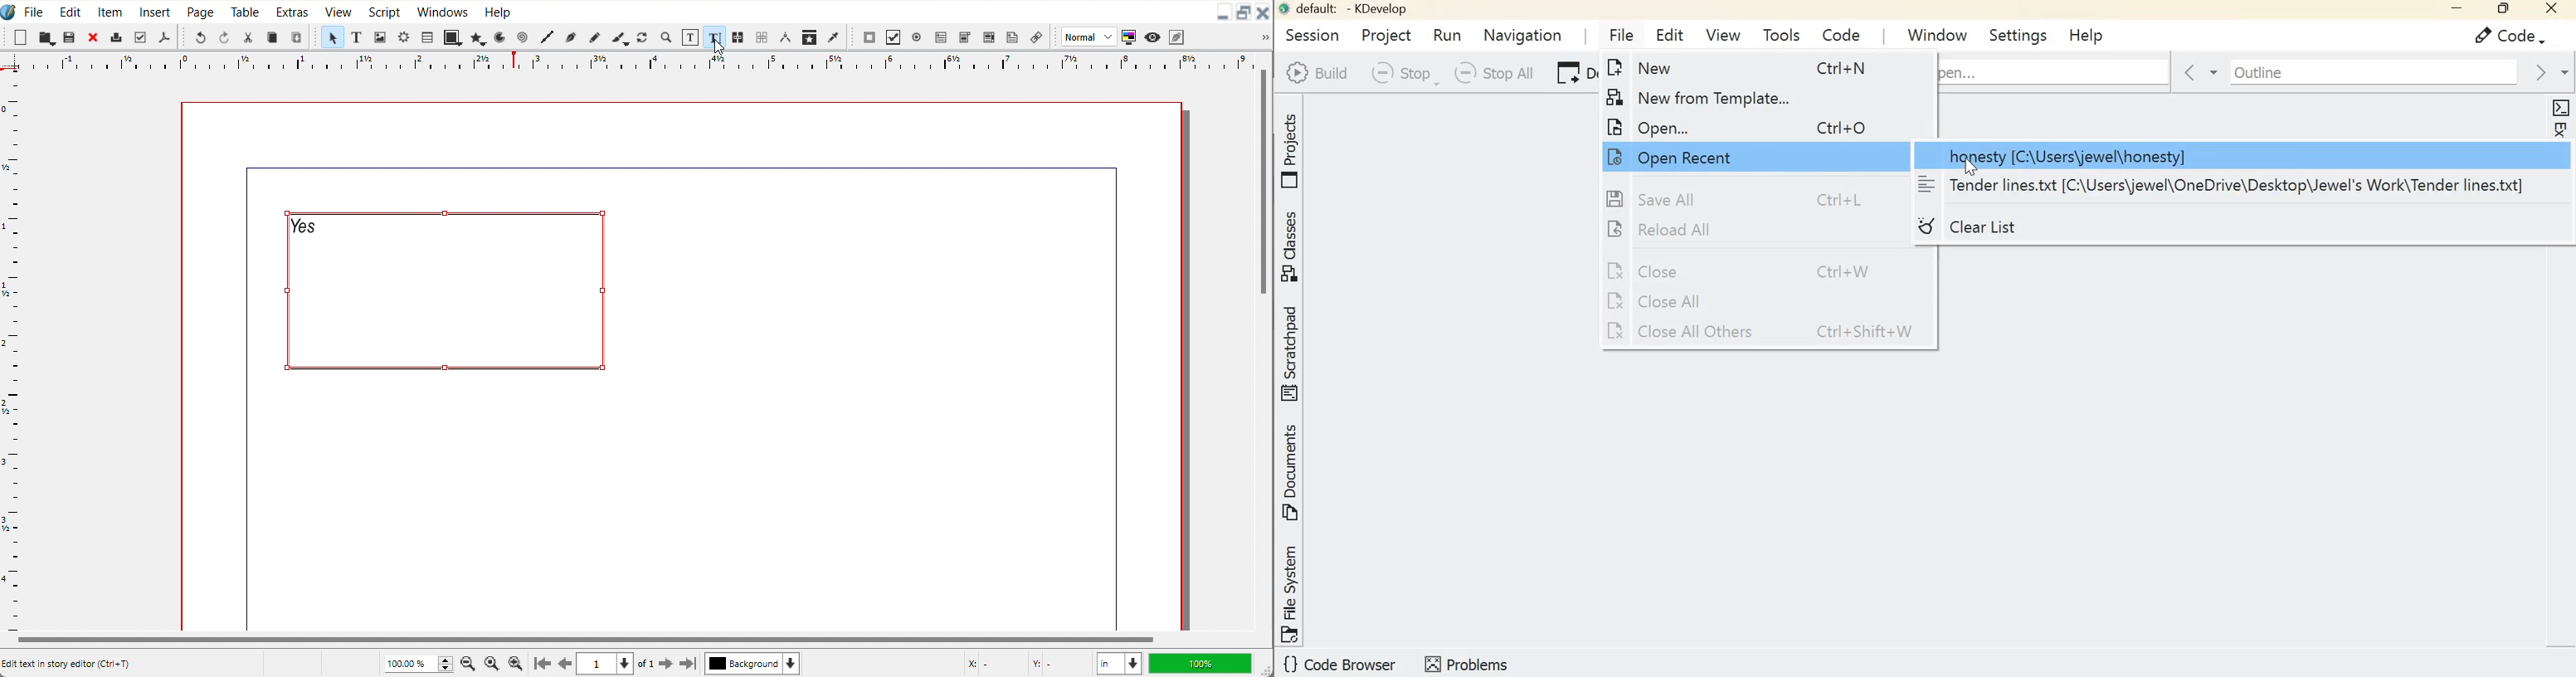  I want to click on Redo, so click(223, 37).